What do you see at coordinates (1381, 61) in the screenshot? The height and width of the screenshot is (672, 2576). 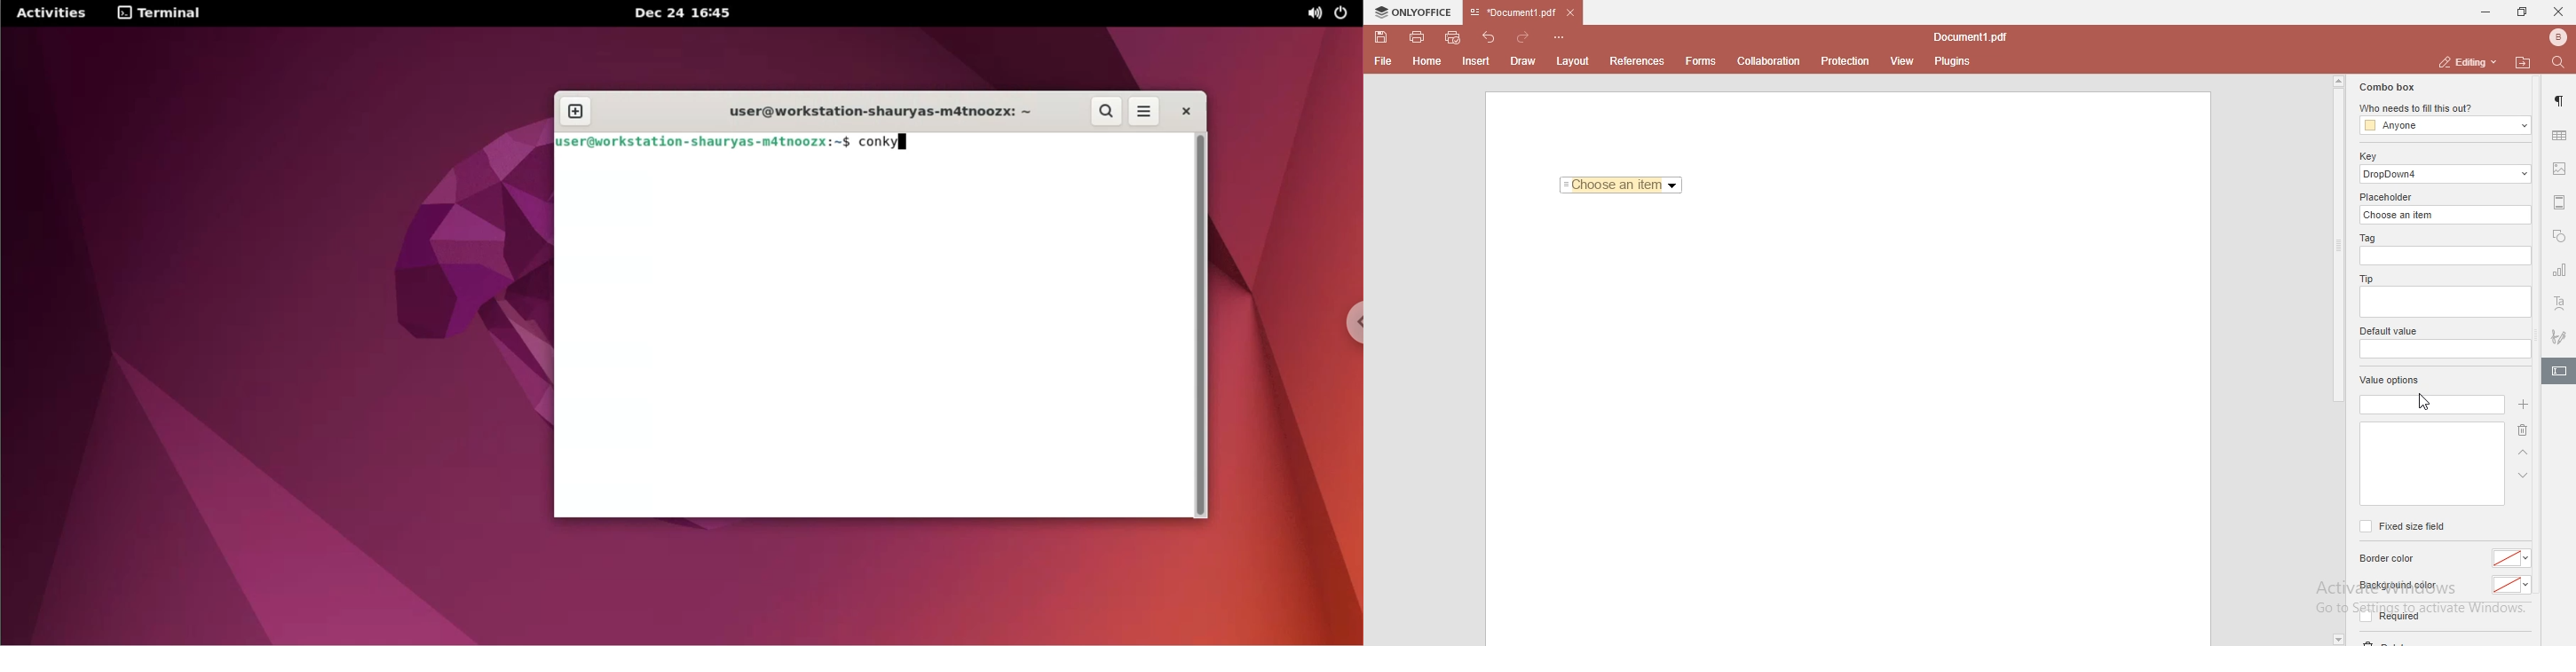 I see `File` at bounding box center [1381, 61].